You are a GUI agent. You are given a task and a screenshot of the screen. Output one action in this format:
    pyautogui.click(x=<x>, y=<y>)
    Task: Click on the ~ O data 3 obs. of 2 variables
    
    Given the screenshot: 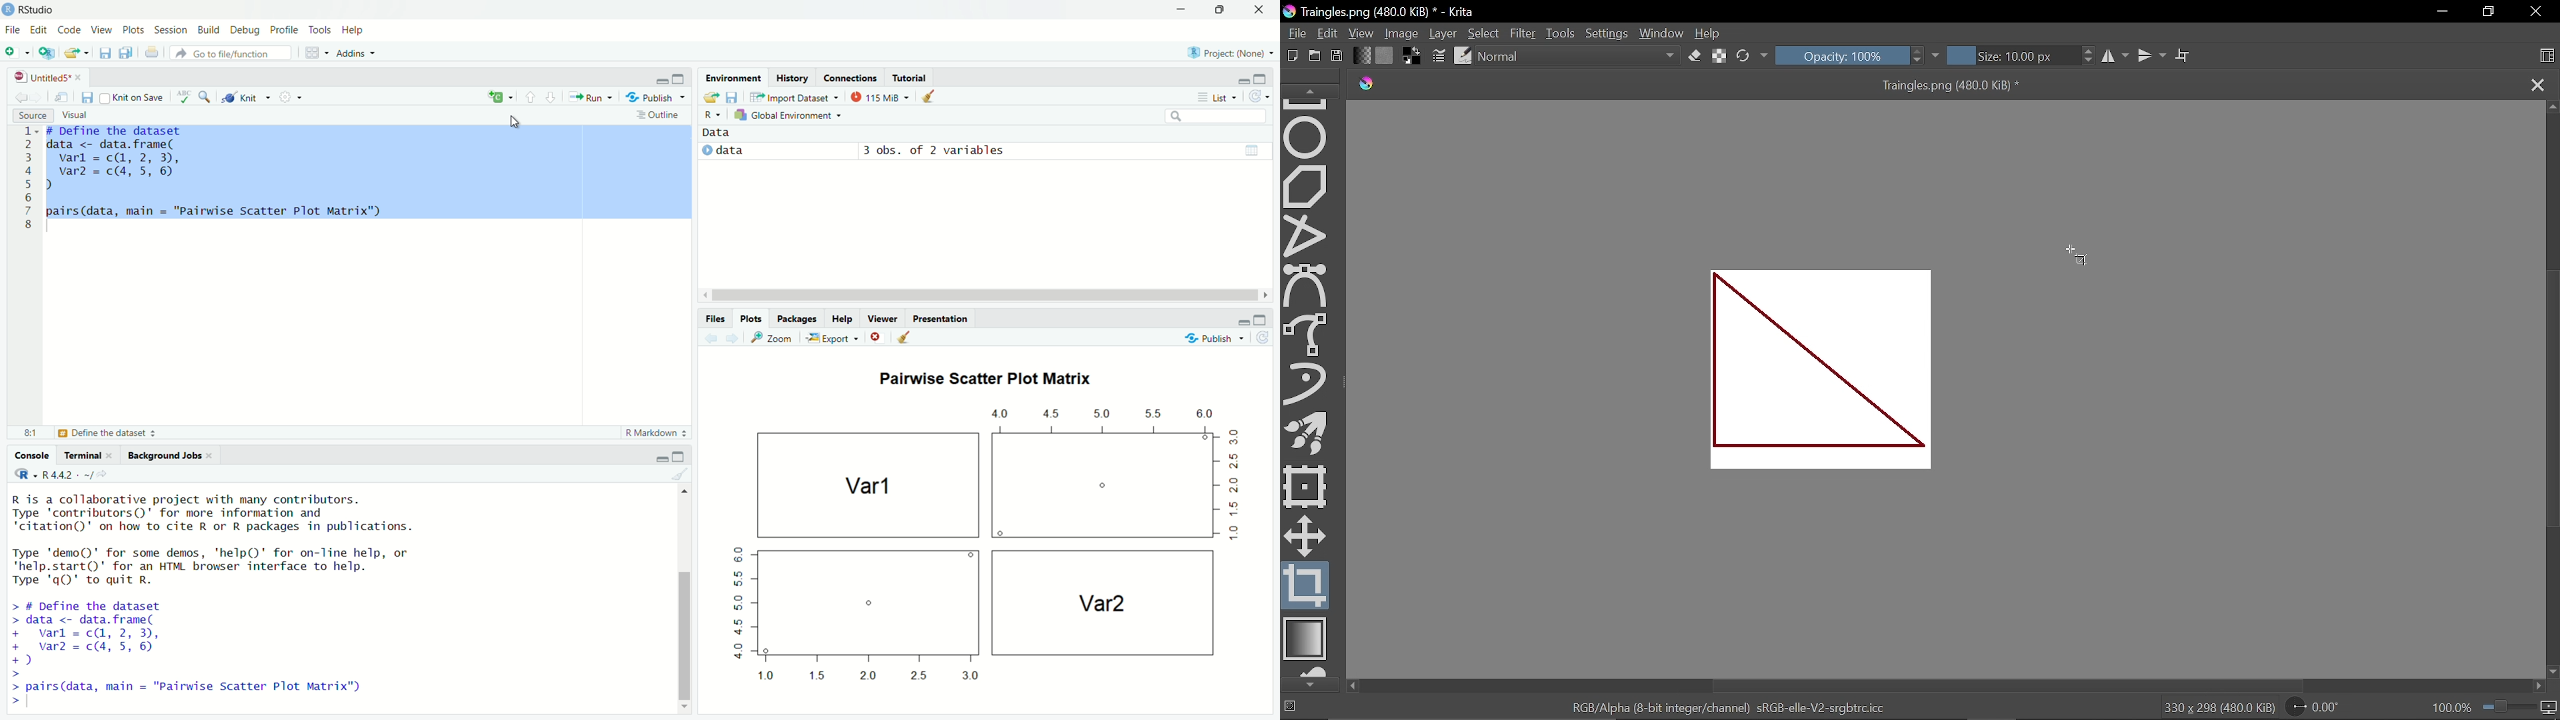 What is the action you would take?
    pyautogui.click(x=855, y=151)
    